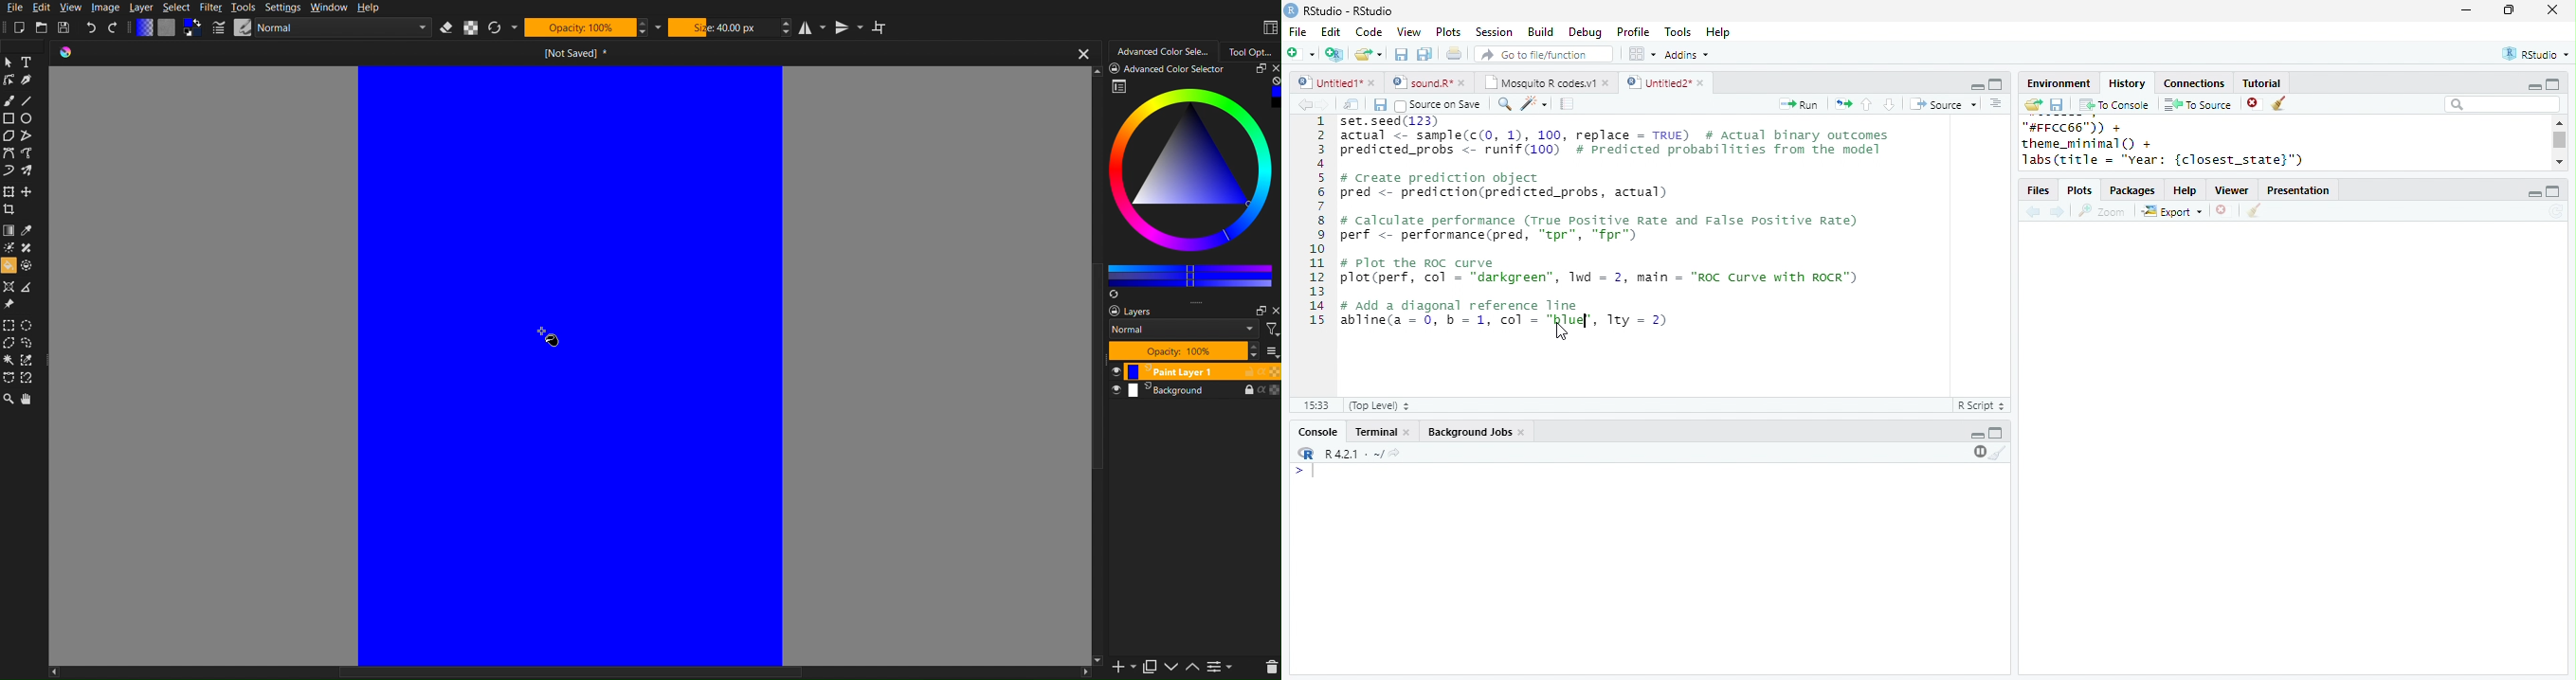 This screenshot has height=700, width=2576. Describe the element at coordinates (2280, 104) in the screenshot. I see `clear` at that location.